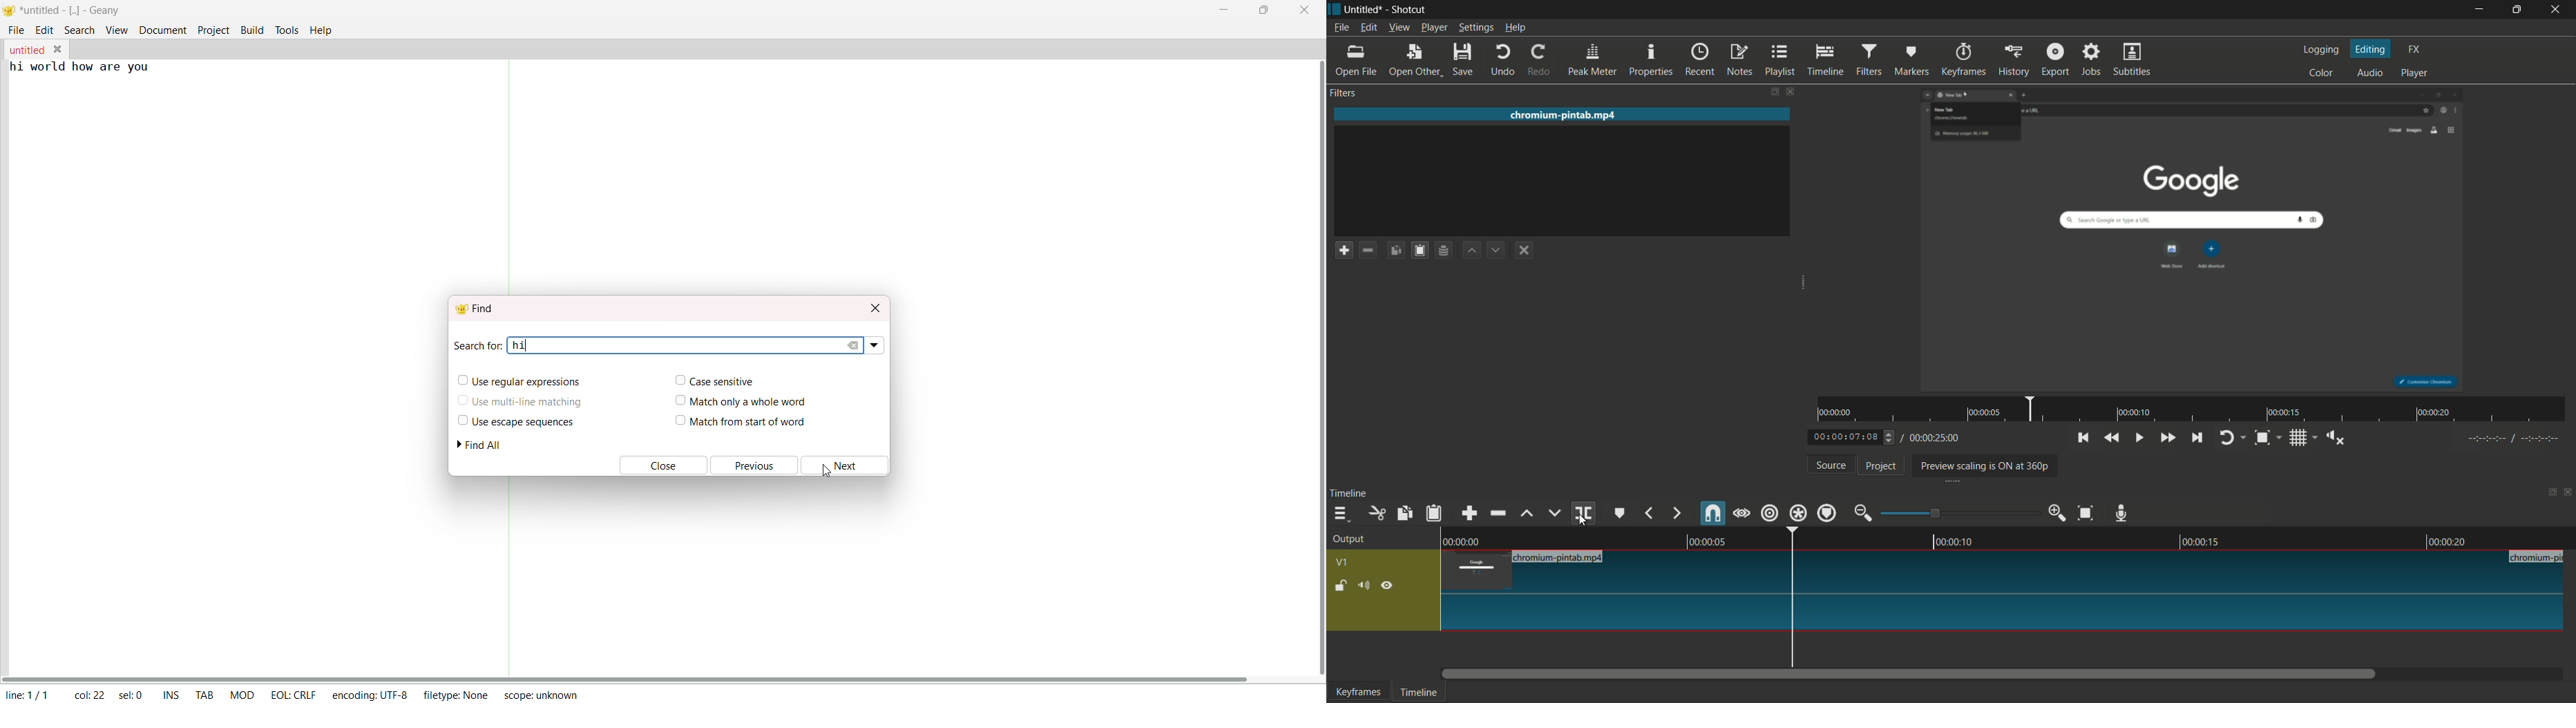 The width and height of the screenshot is (2576, 728). What do you see at coordinates (1495, 250) in the screenshot?
I see `move filter down` at bounding box center [1495, 250].